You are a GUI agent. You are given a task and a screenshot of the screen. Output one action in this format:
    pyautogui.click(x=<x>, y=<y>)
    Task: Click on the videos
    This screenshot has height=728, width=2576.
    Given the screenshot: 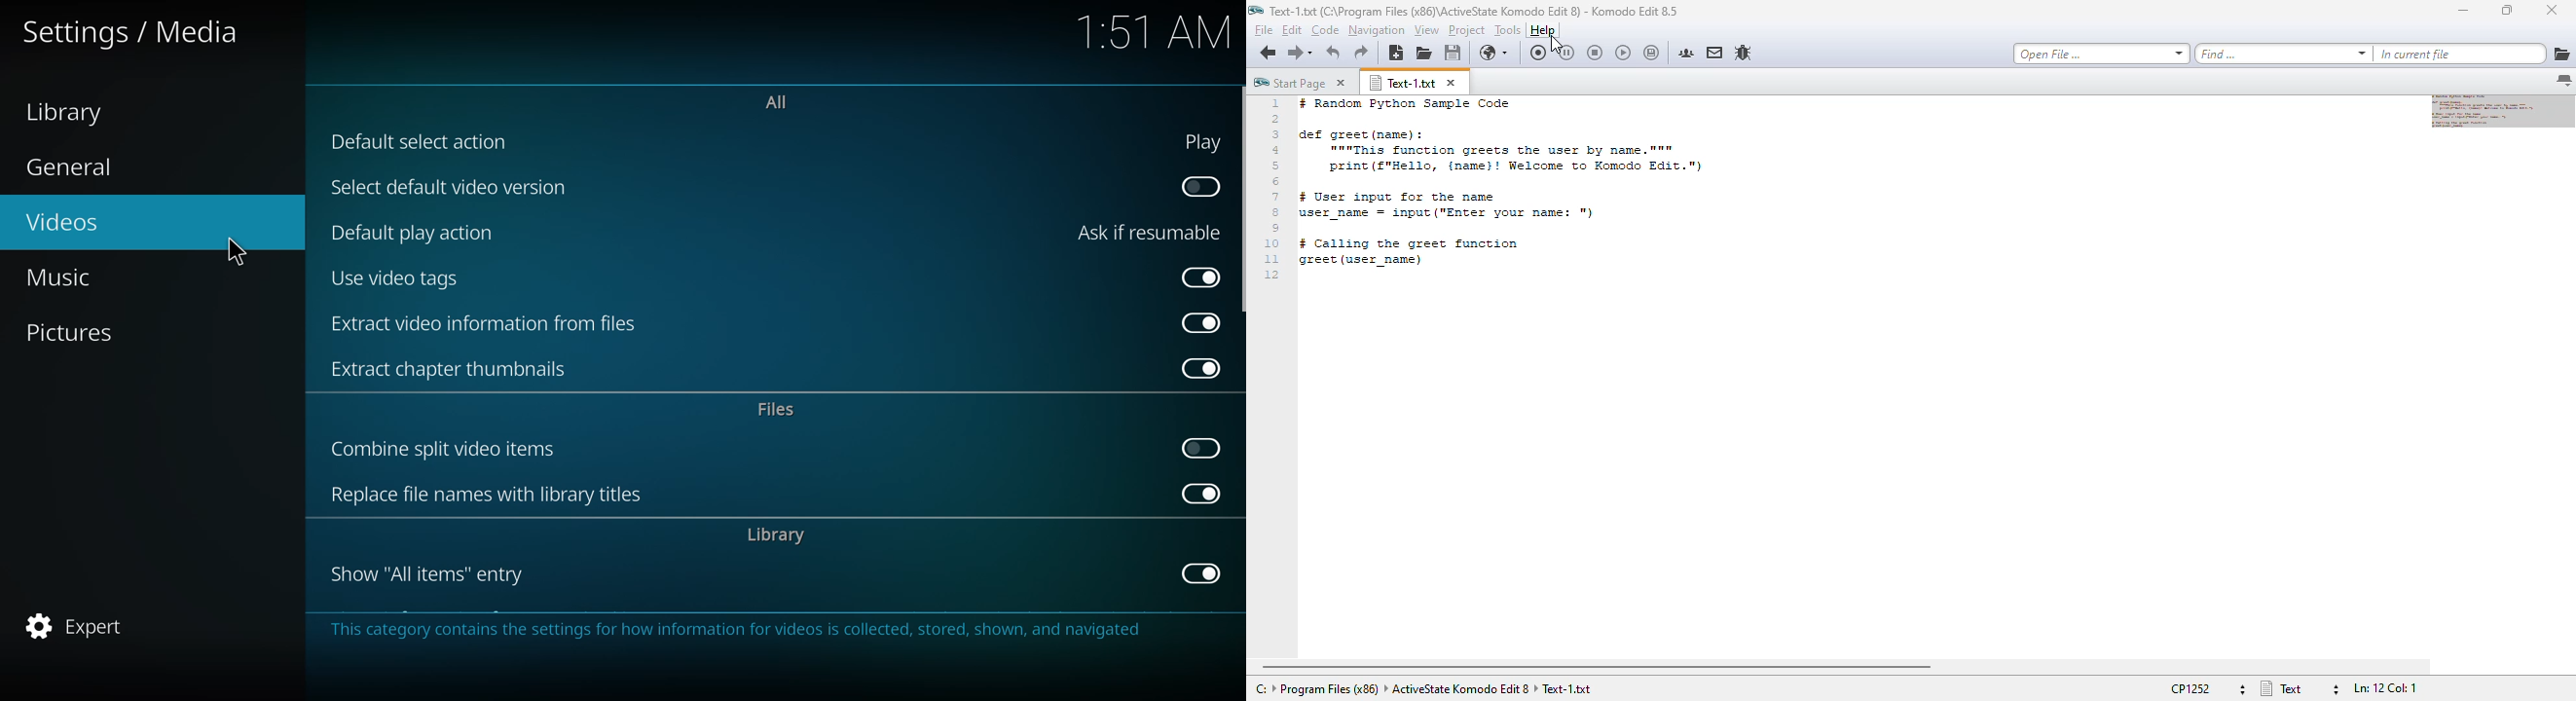 What is the action you would take?
    pyautogui.click(x=75, y=219)
    